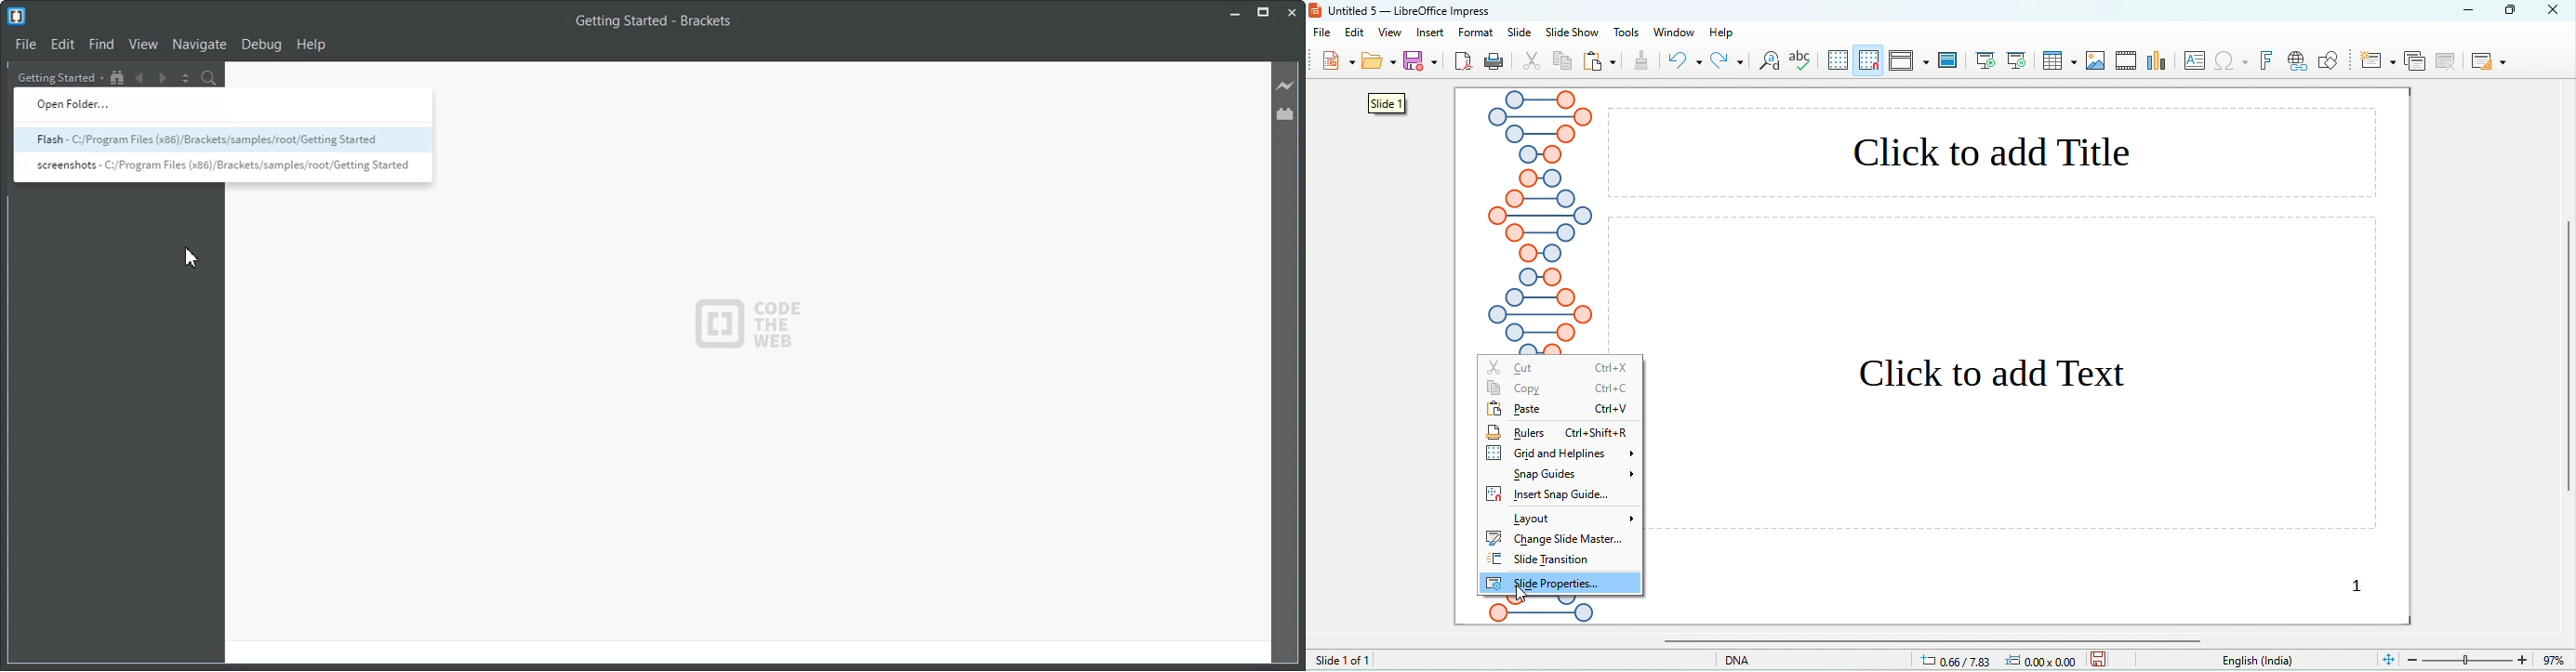  What do you see at coordinates (1336, 63) in the screenshot?
I see `new` at bounding box center [1336, 63].